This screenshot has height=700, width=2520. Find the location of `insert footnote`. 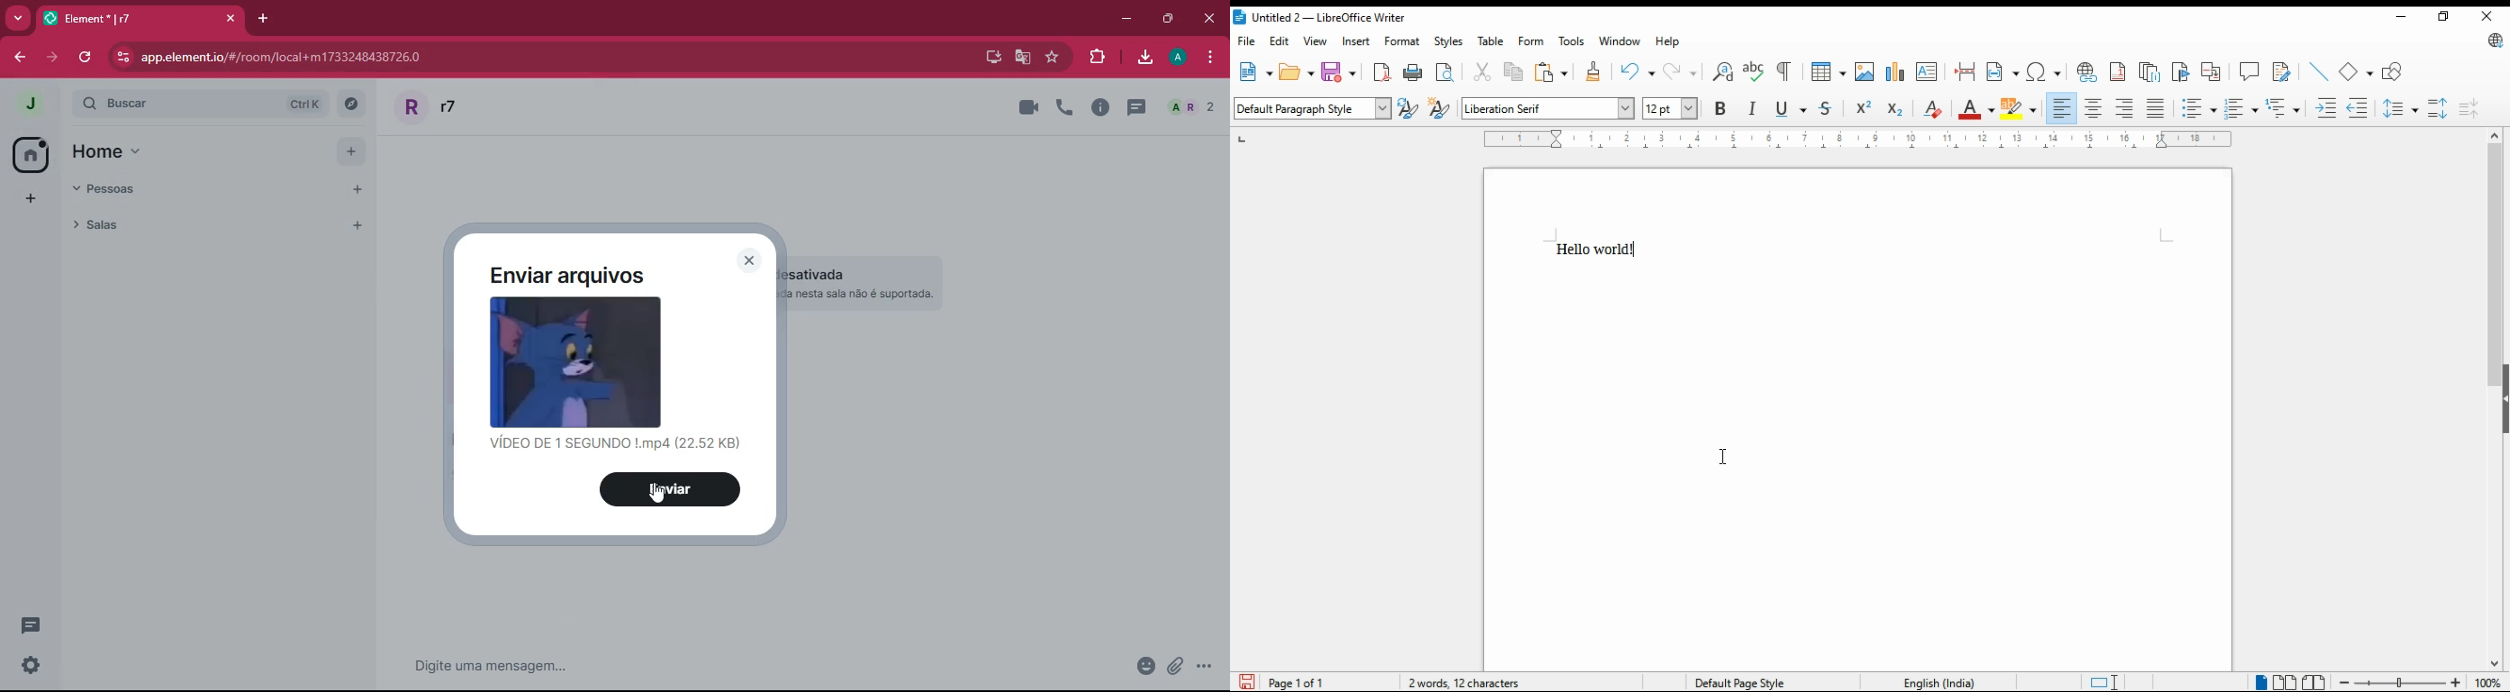

insert footnote is located at coordinates (2117, 72).